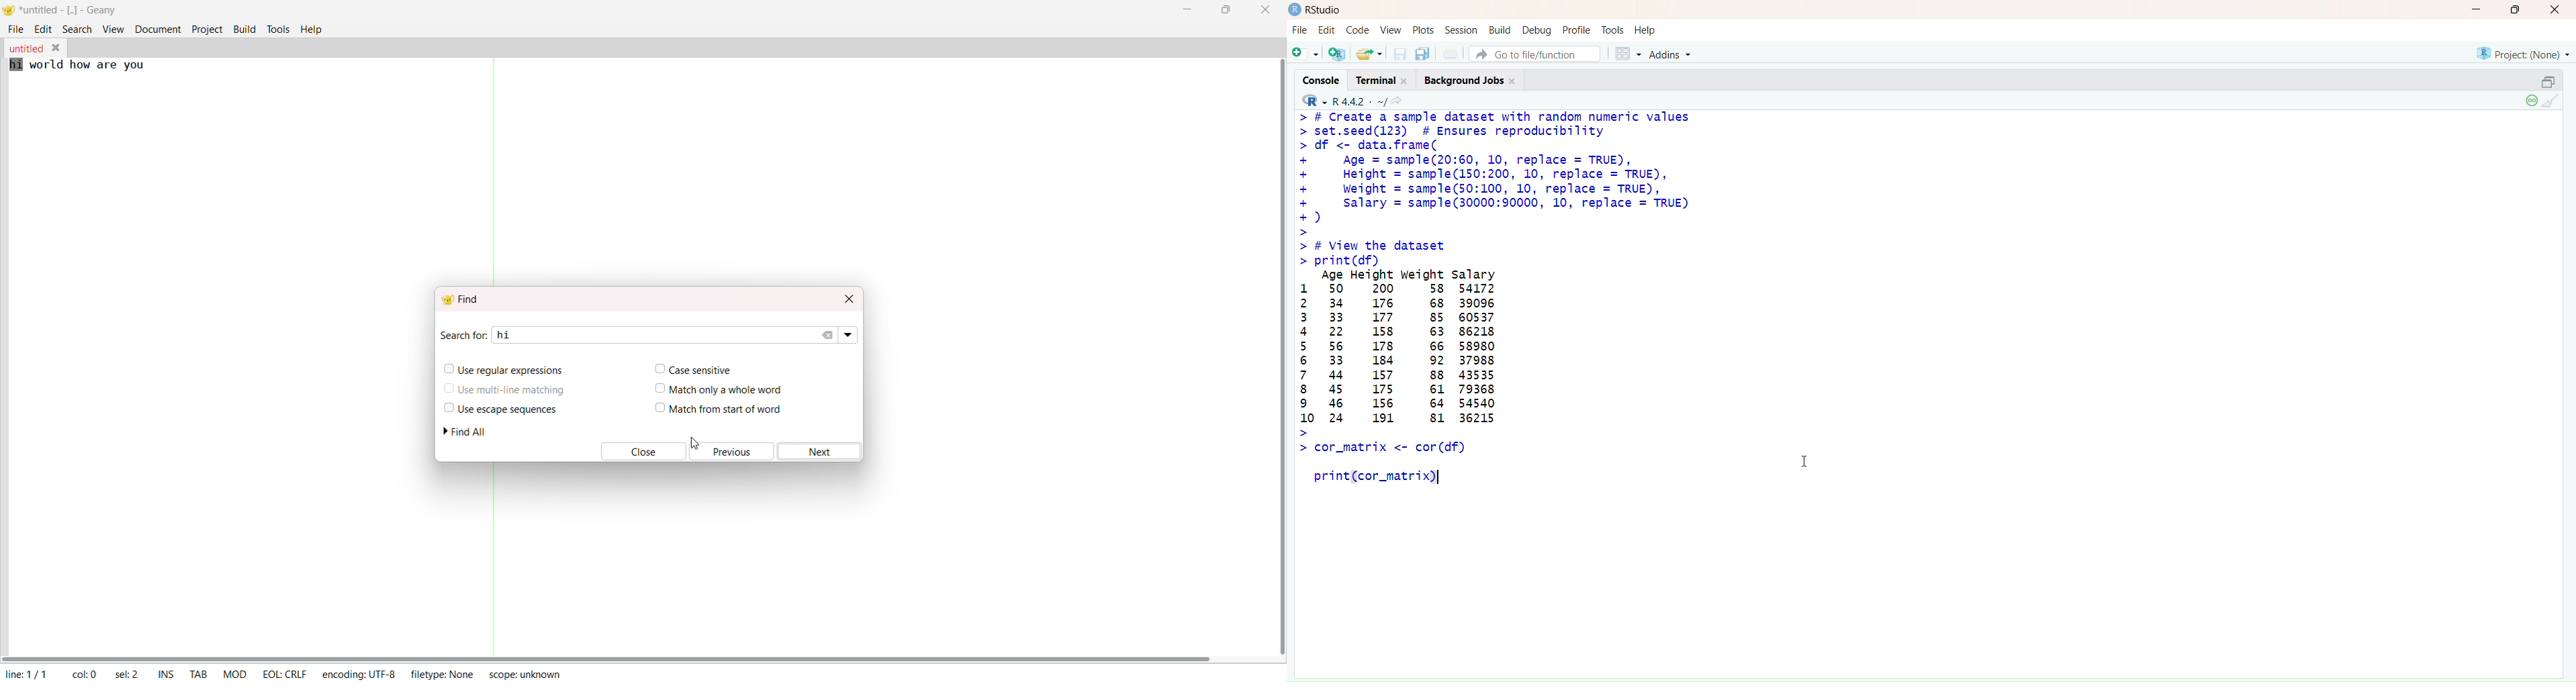 The width and height of the screenshot is (2576, 700). I want to click on Session, so click(1463, 30).